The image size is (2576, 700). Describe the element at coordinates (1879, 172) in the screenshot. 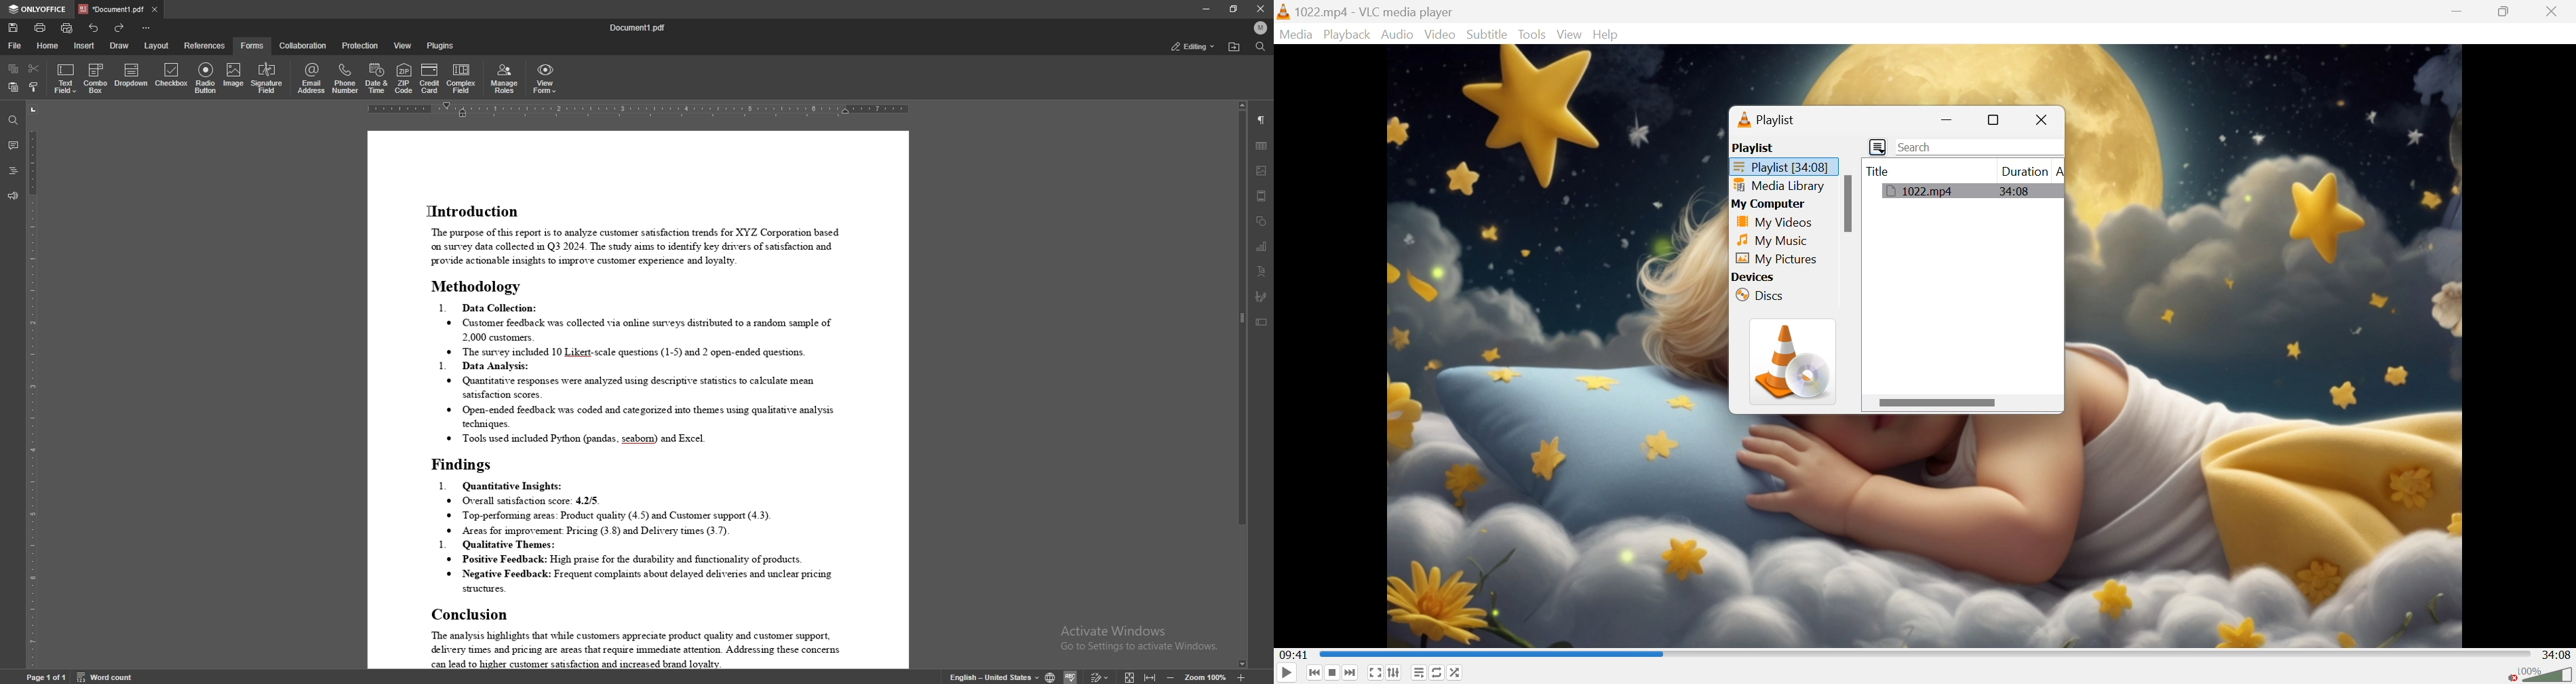

I see `Title` at that location.